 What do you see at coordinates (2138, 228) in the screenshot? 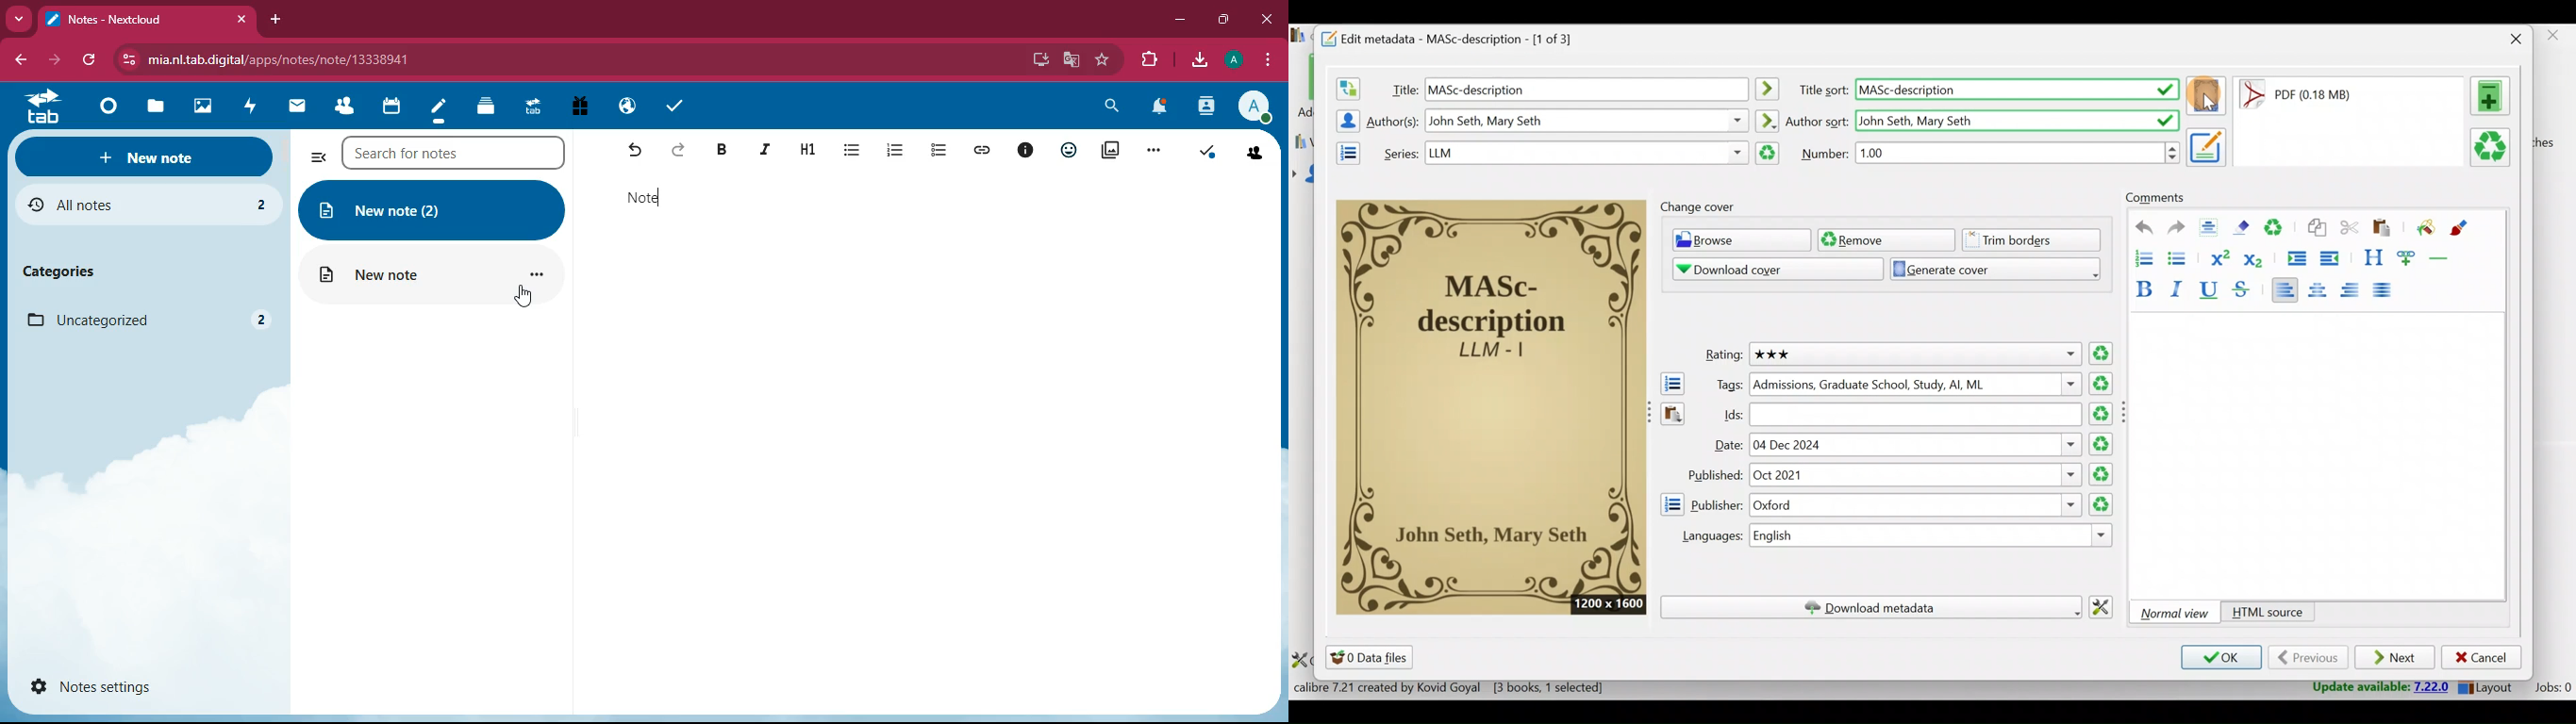
I see `Undo` at bounding box center [2138, 228].